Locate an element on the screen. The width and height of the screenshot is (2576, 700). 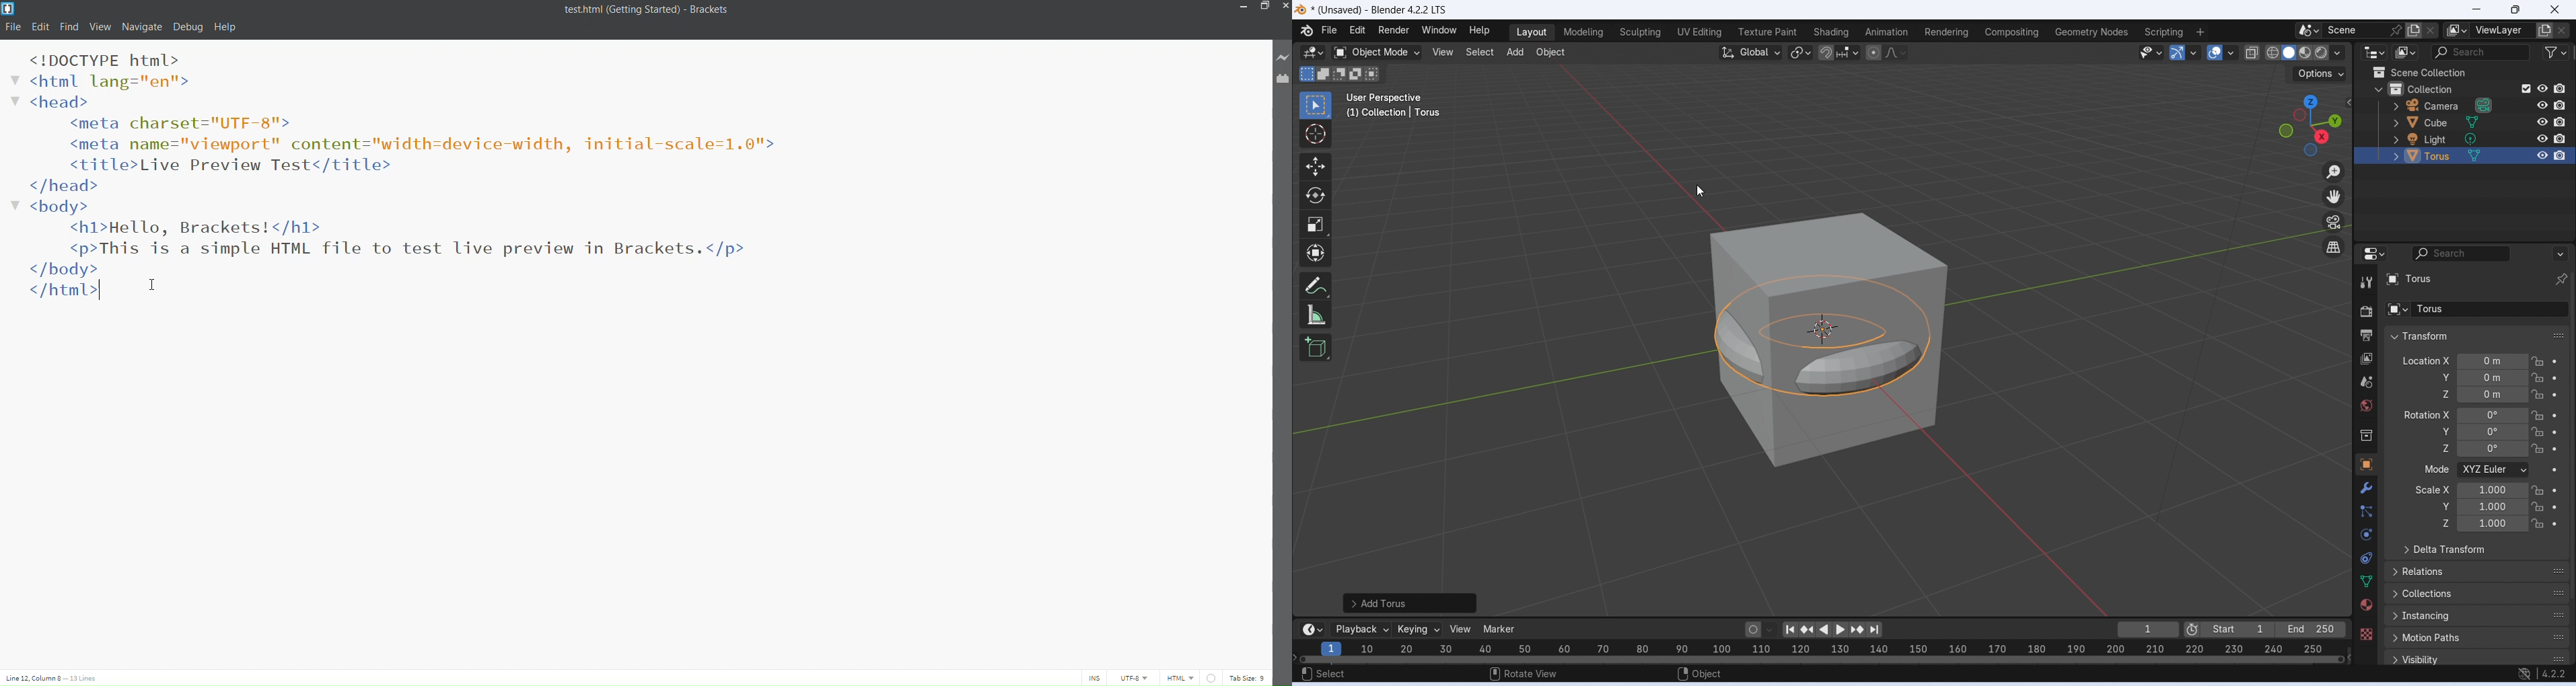
Jump to endpoint is located at coordinates (1788, 628).